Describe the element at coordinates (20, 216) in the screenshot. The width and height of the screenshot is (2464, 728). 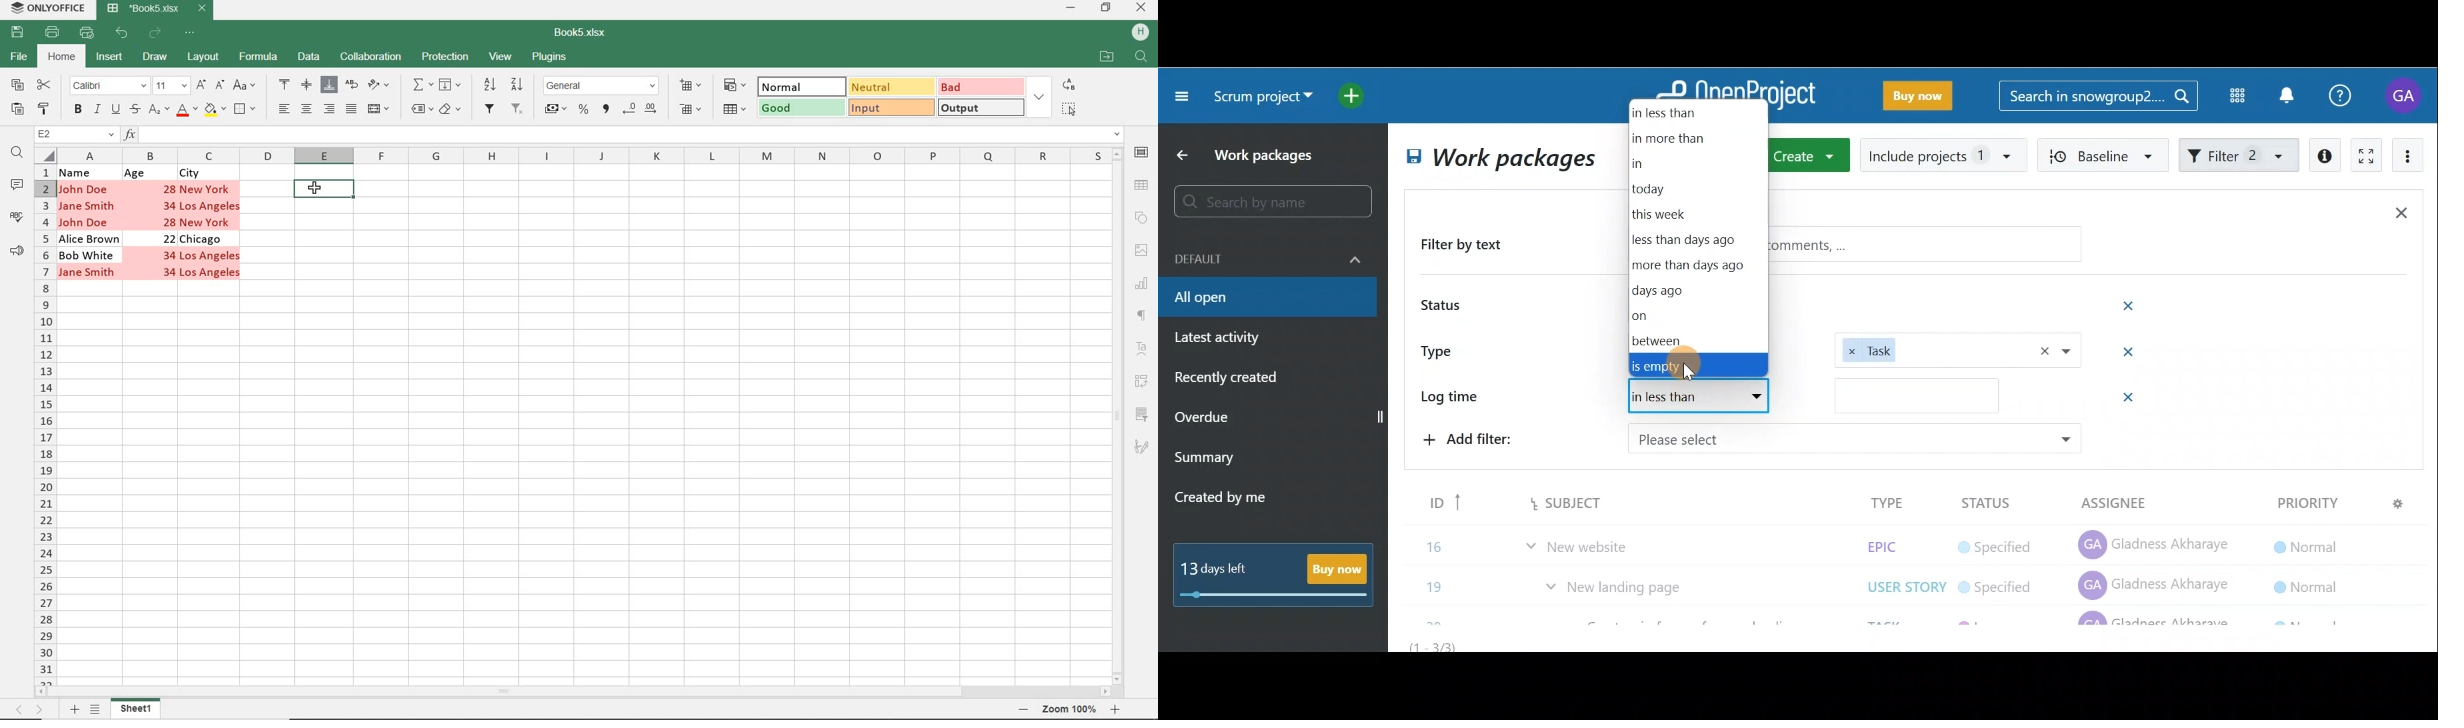
I see `SPELL CHECKING` at that location.